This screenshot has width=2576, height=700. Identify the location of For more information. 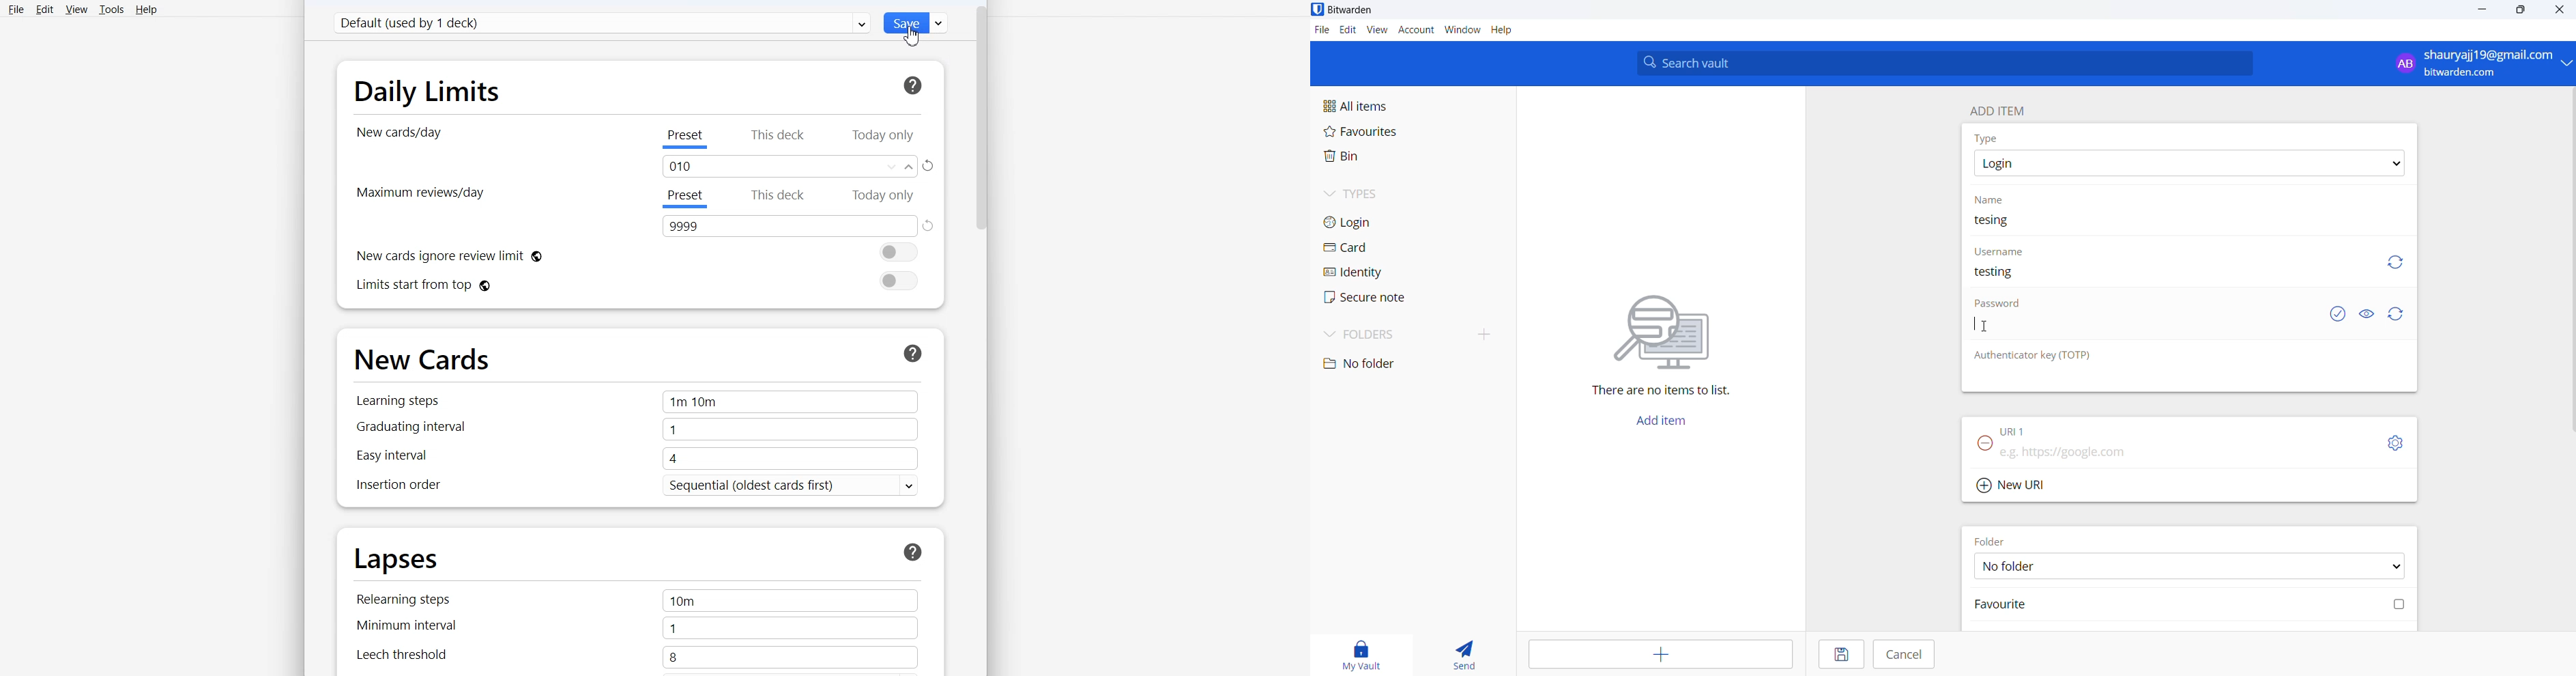
(911, 83).